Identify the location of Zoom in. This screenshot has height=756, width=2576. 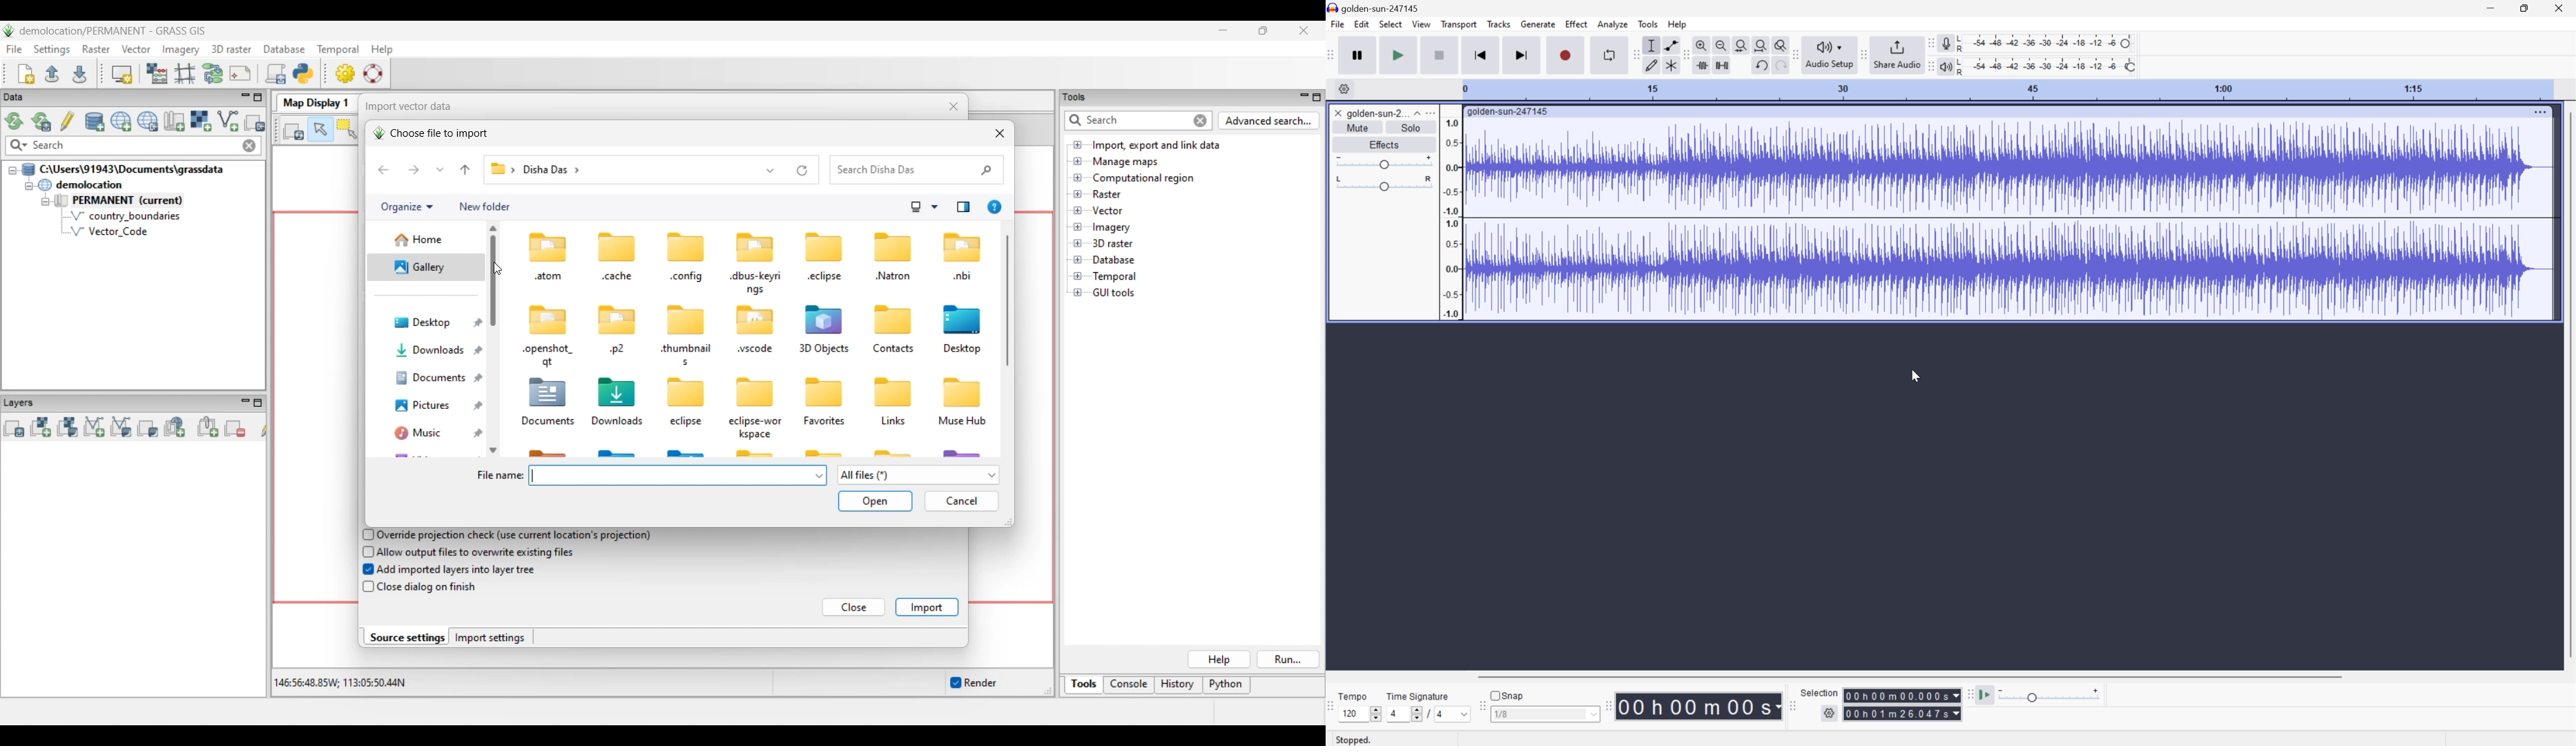
(1703, 44).